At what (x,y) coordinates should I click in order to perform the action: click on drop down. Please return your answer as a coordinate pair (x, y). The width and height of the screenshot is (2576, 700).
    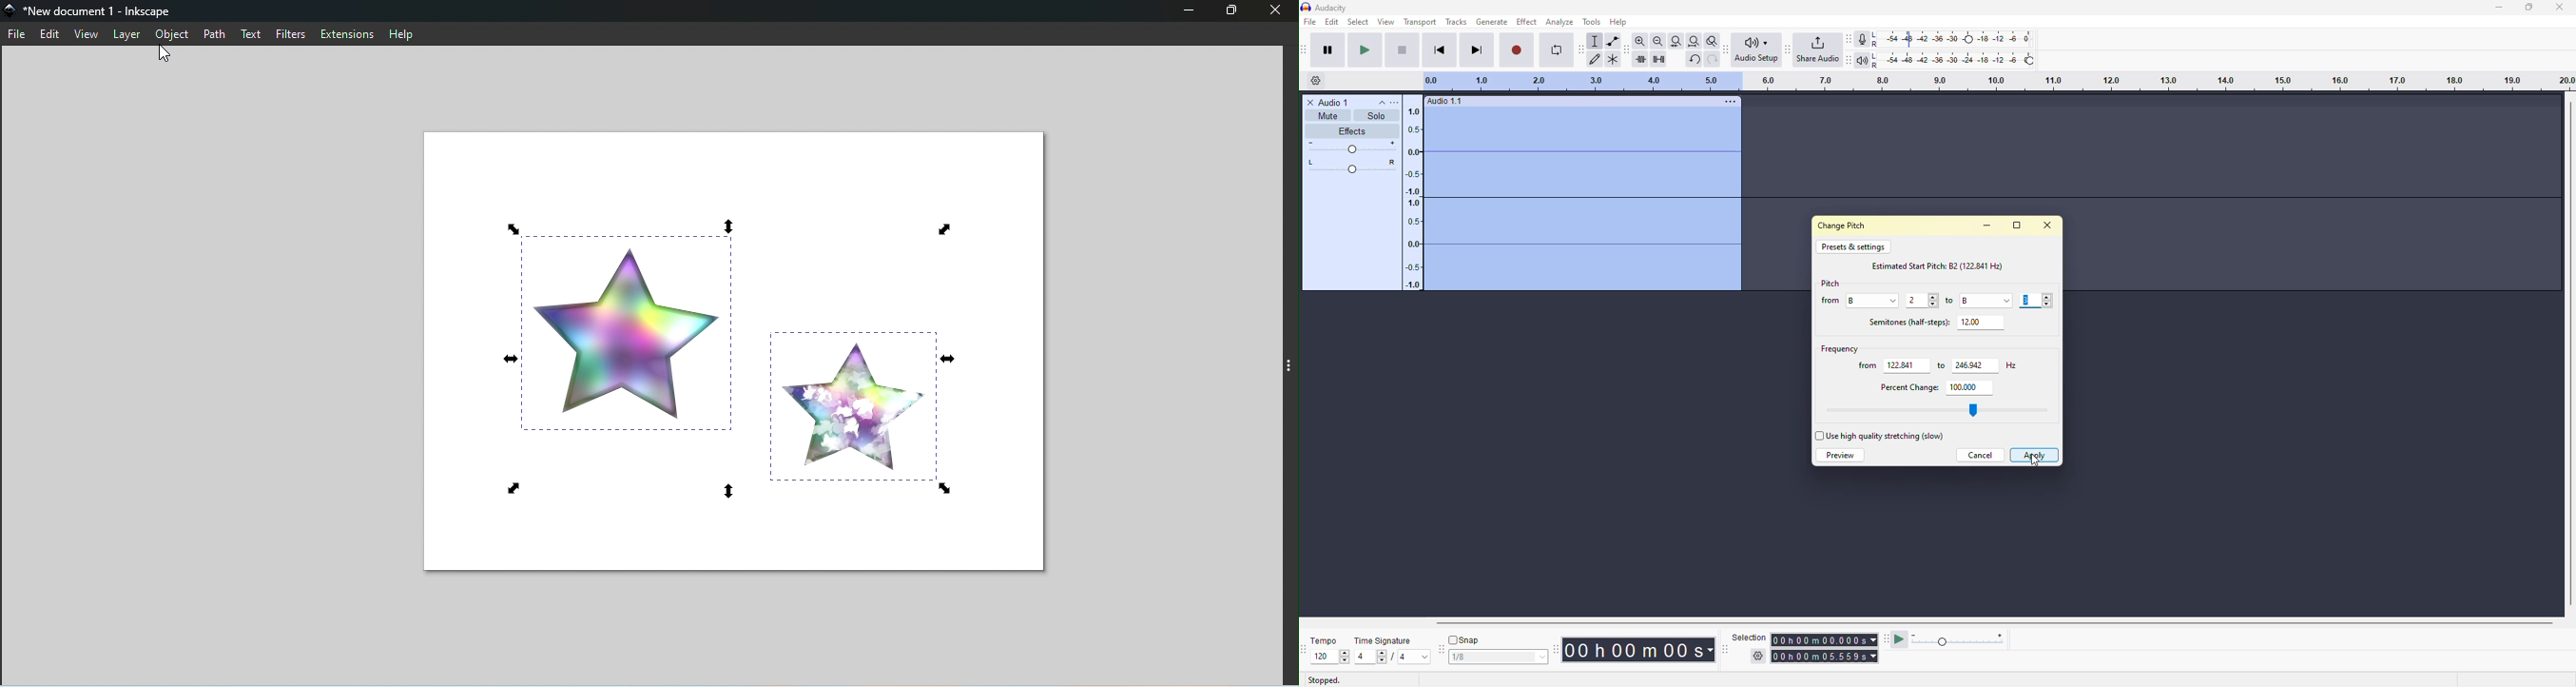
    Looking at the image, I should click on (1425, 657).